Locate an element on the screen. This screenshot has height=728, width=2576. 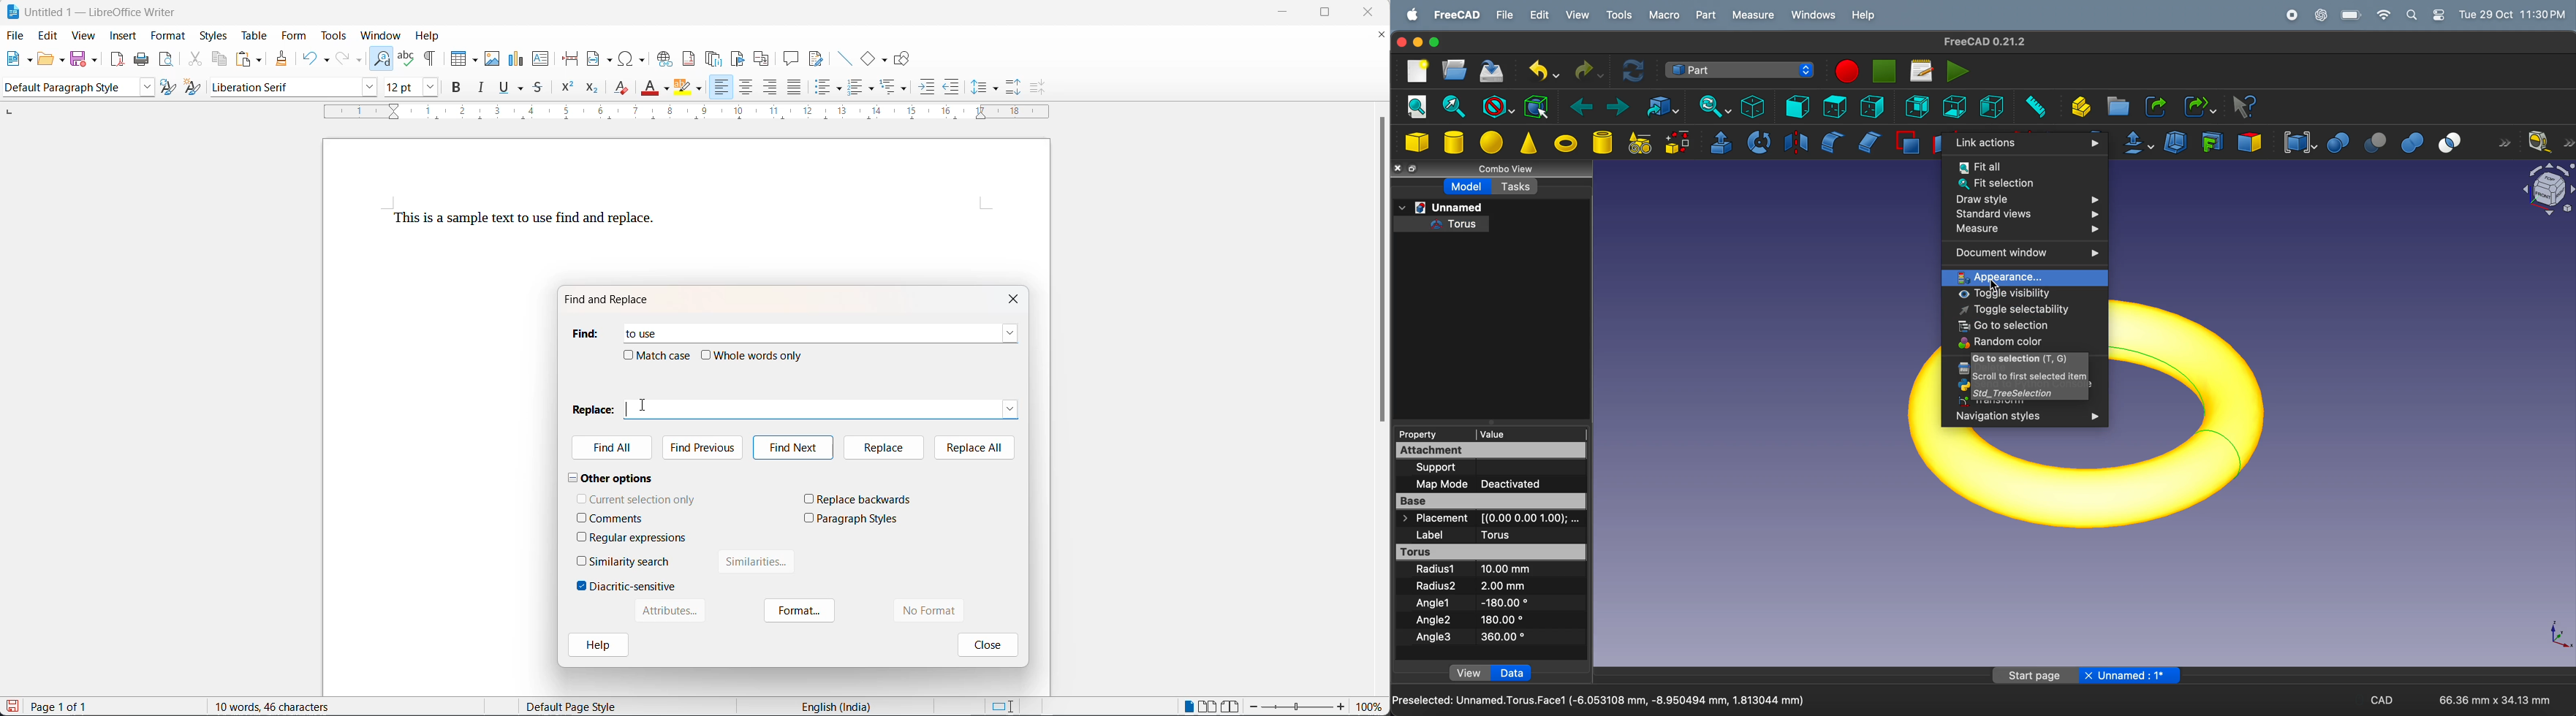
justified is located at coordinates (795, 88).